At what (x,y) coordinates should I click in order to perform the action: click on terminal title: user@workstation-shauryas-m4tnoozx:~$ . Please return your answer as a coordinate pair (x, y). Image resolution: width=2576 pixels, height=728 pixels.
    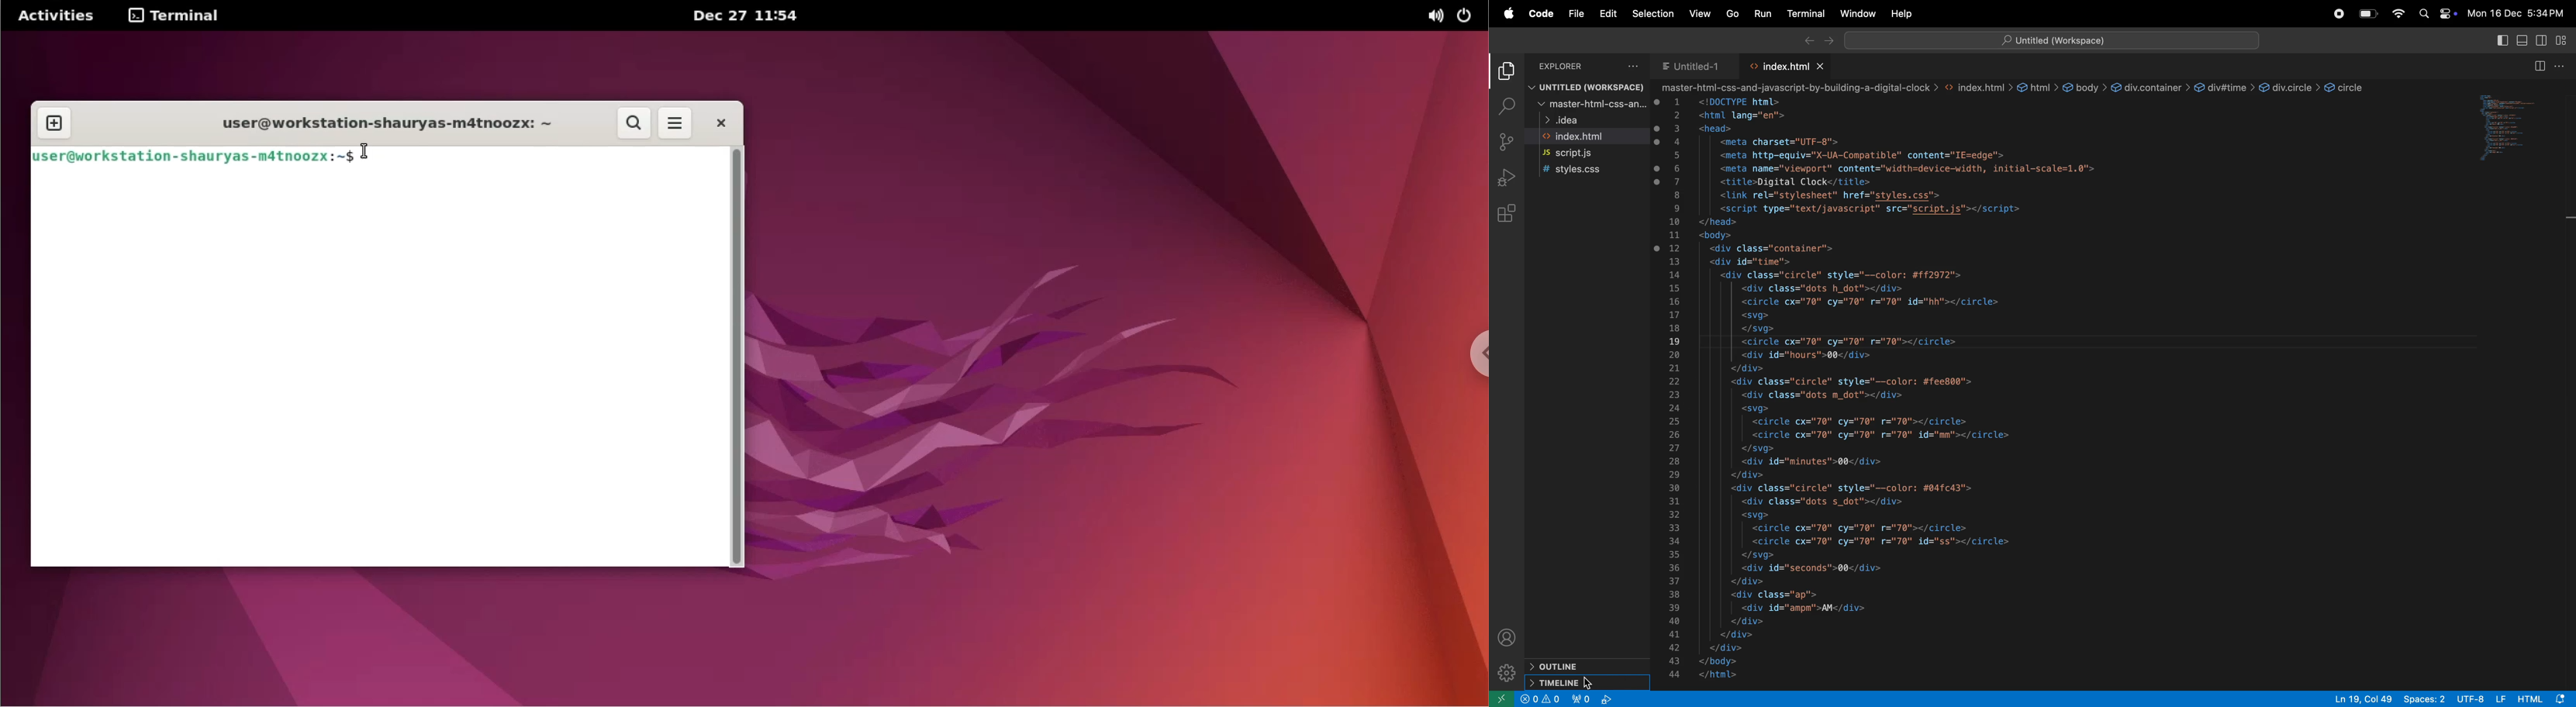
    Looking at the image, I should click on (380, 122).